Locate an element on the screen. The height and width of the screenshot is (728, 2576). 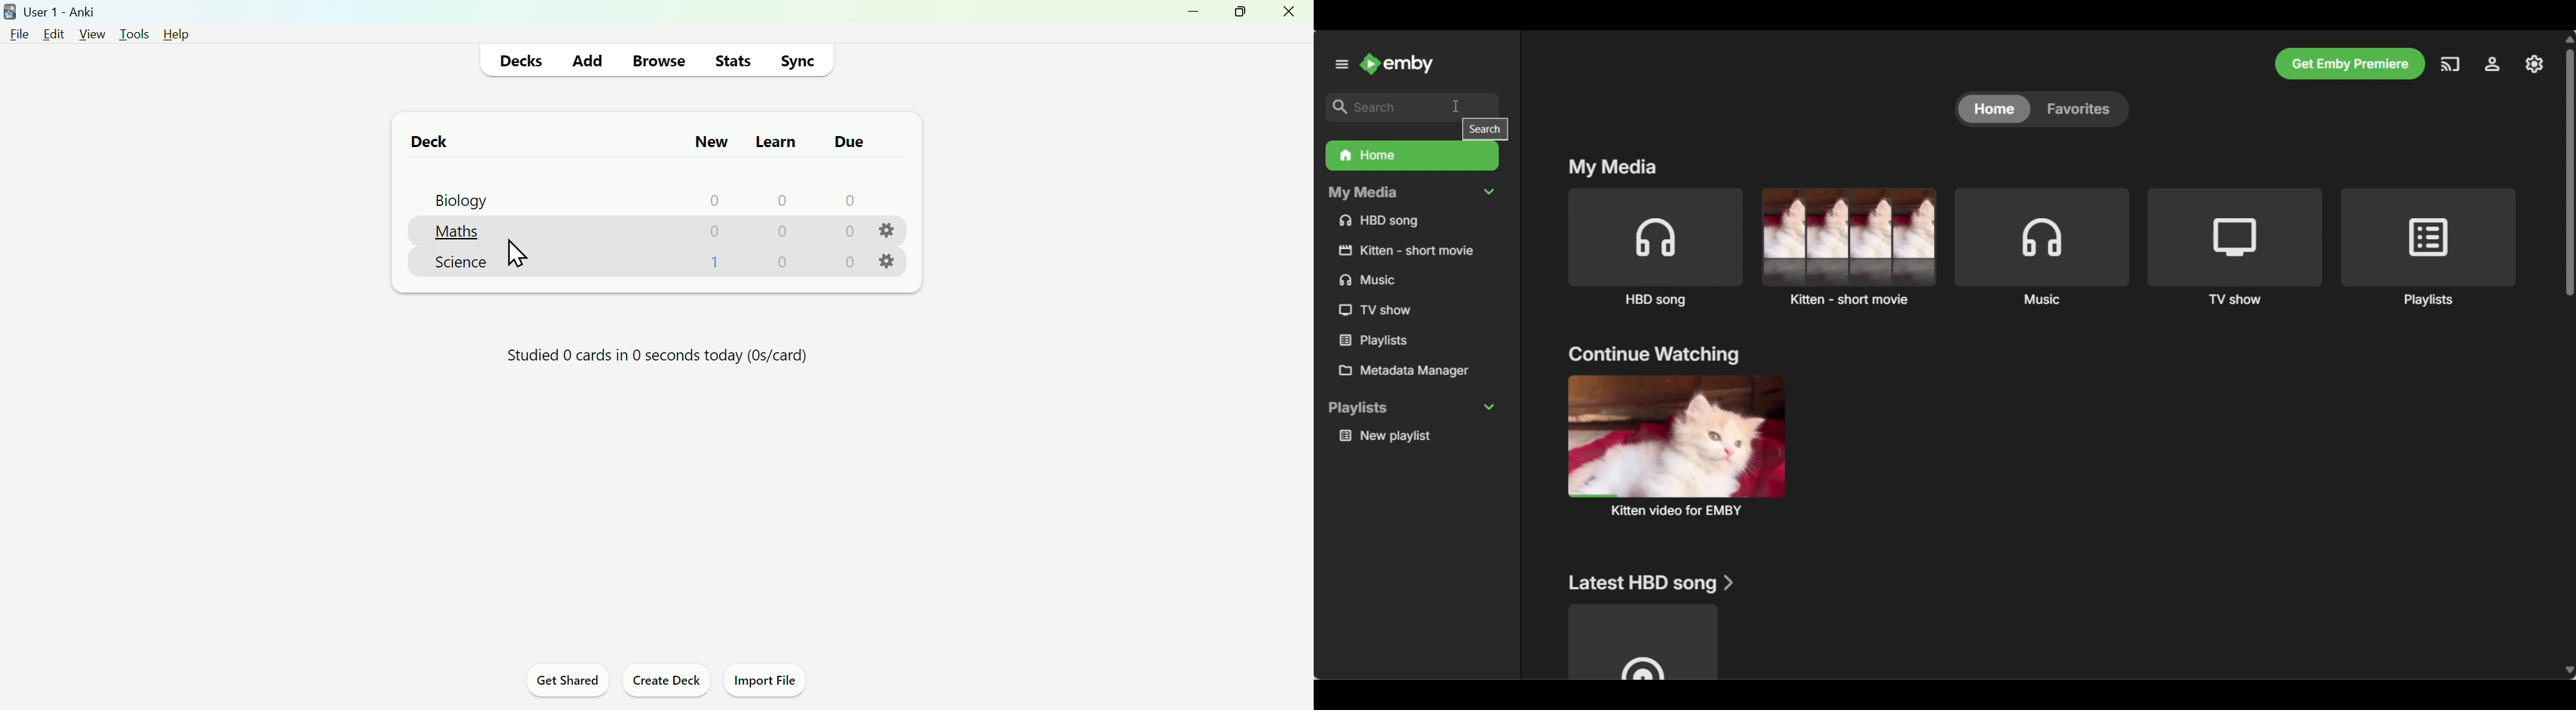
User 1 - Anki is located at coordinates (53, 10).